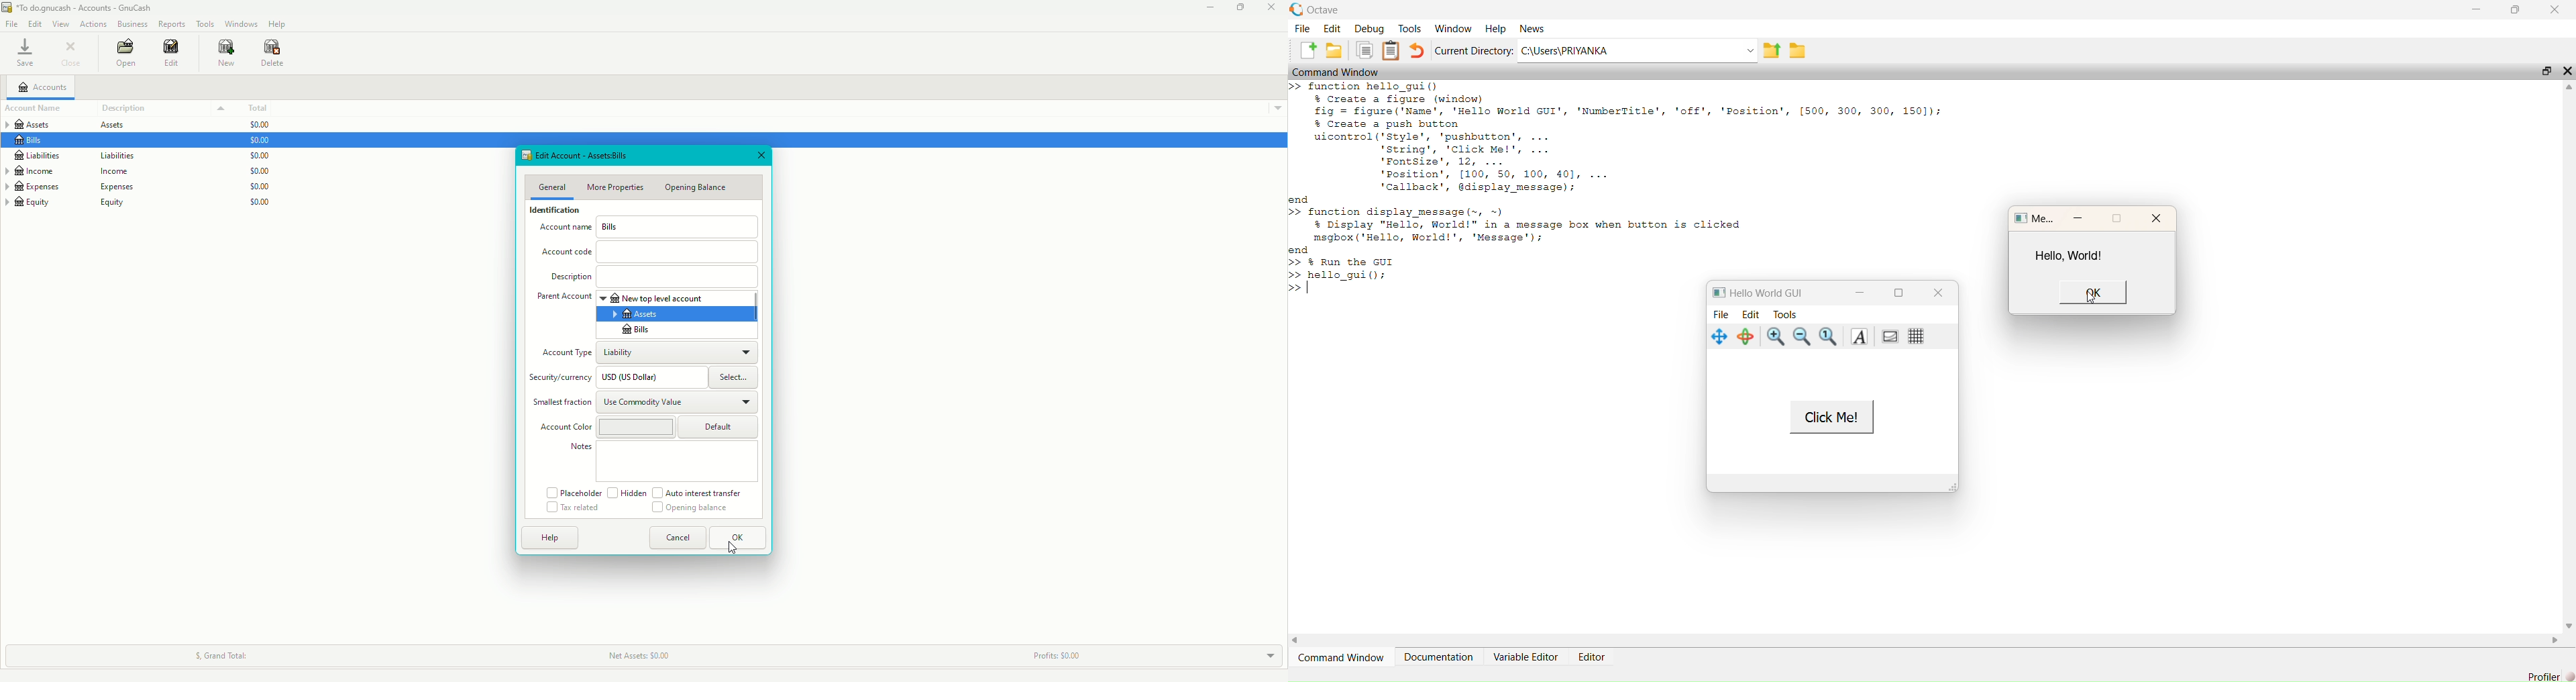 This screenshot has width=2576, height=700. Describe the element at coordinates (579, 449) in the screenshot. I see `Notes` at that location.